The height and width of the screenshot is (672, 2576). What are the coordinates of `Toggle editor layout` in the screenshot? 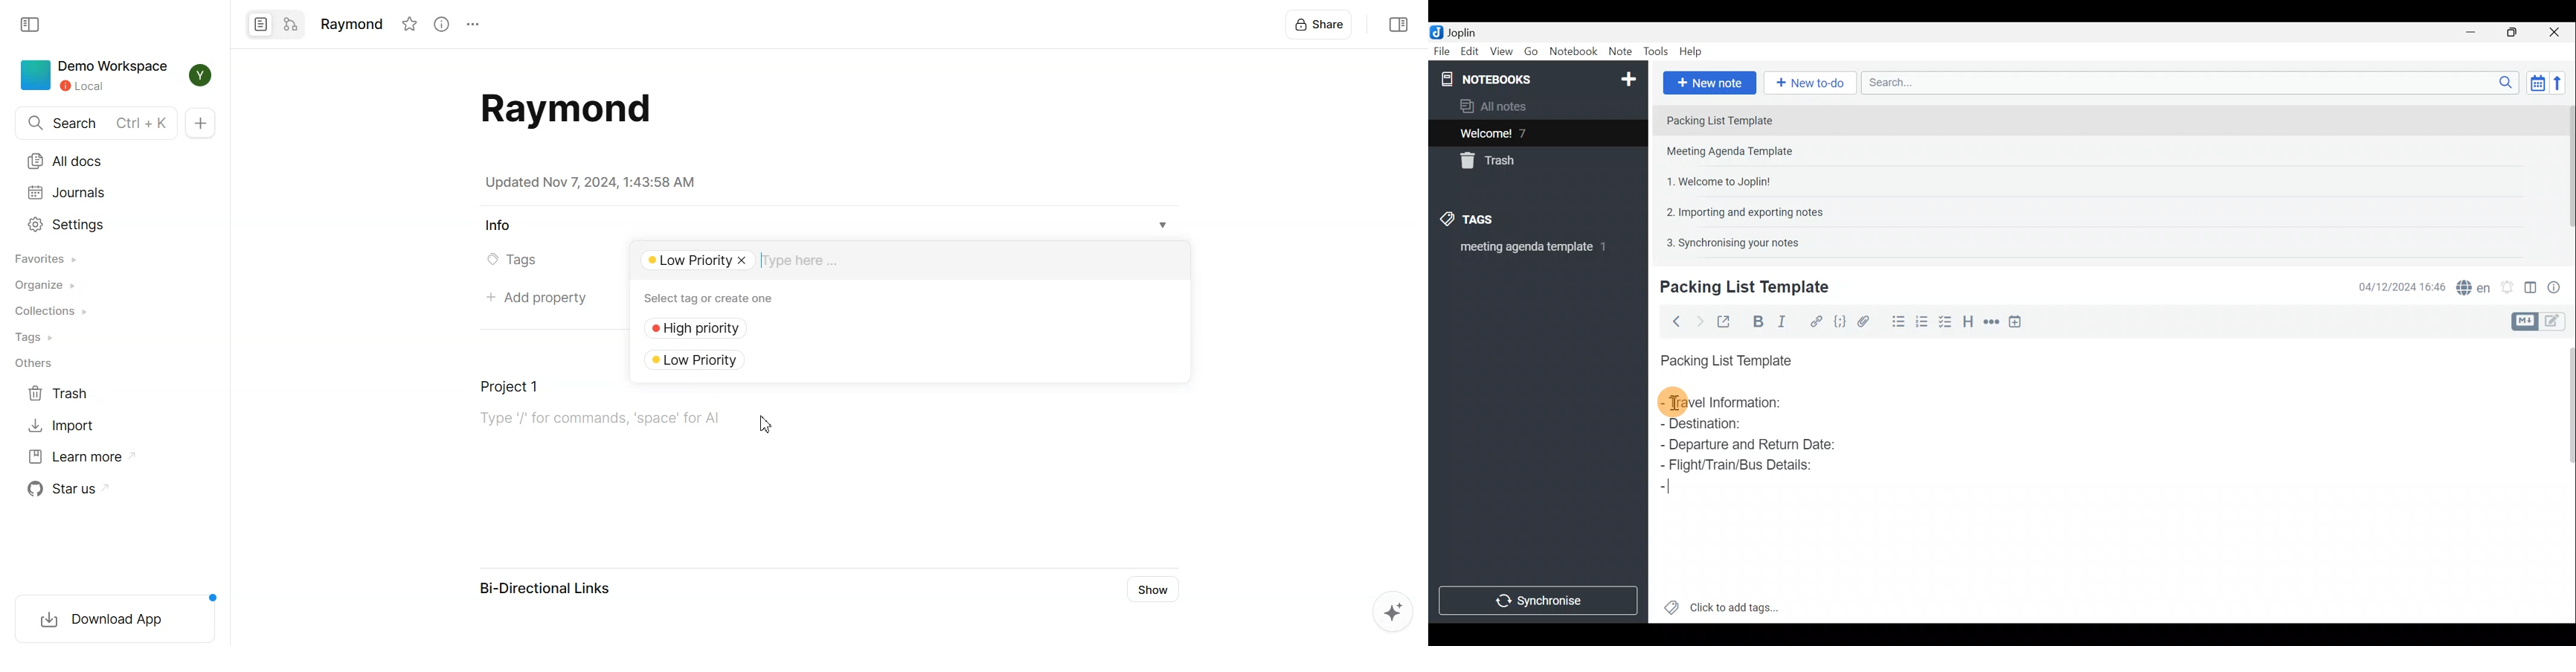 It's located at (2530, 284).